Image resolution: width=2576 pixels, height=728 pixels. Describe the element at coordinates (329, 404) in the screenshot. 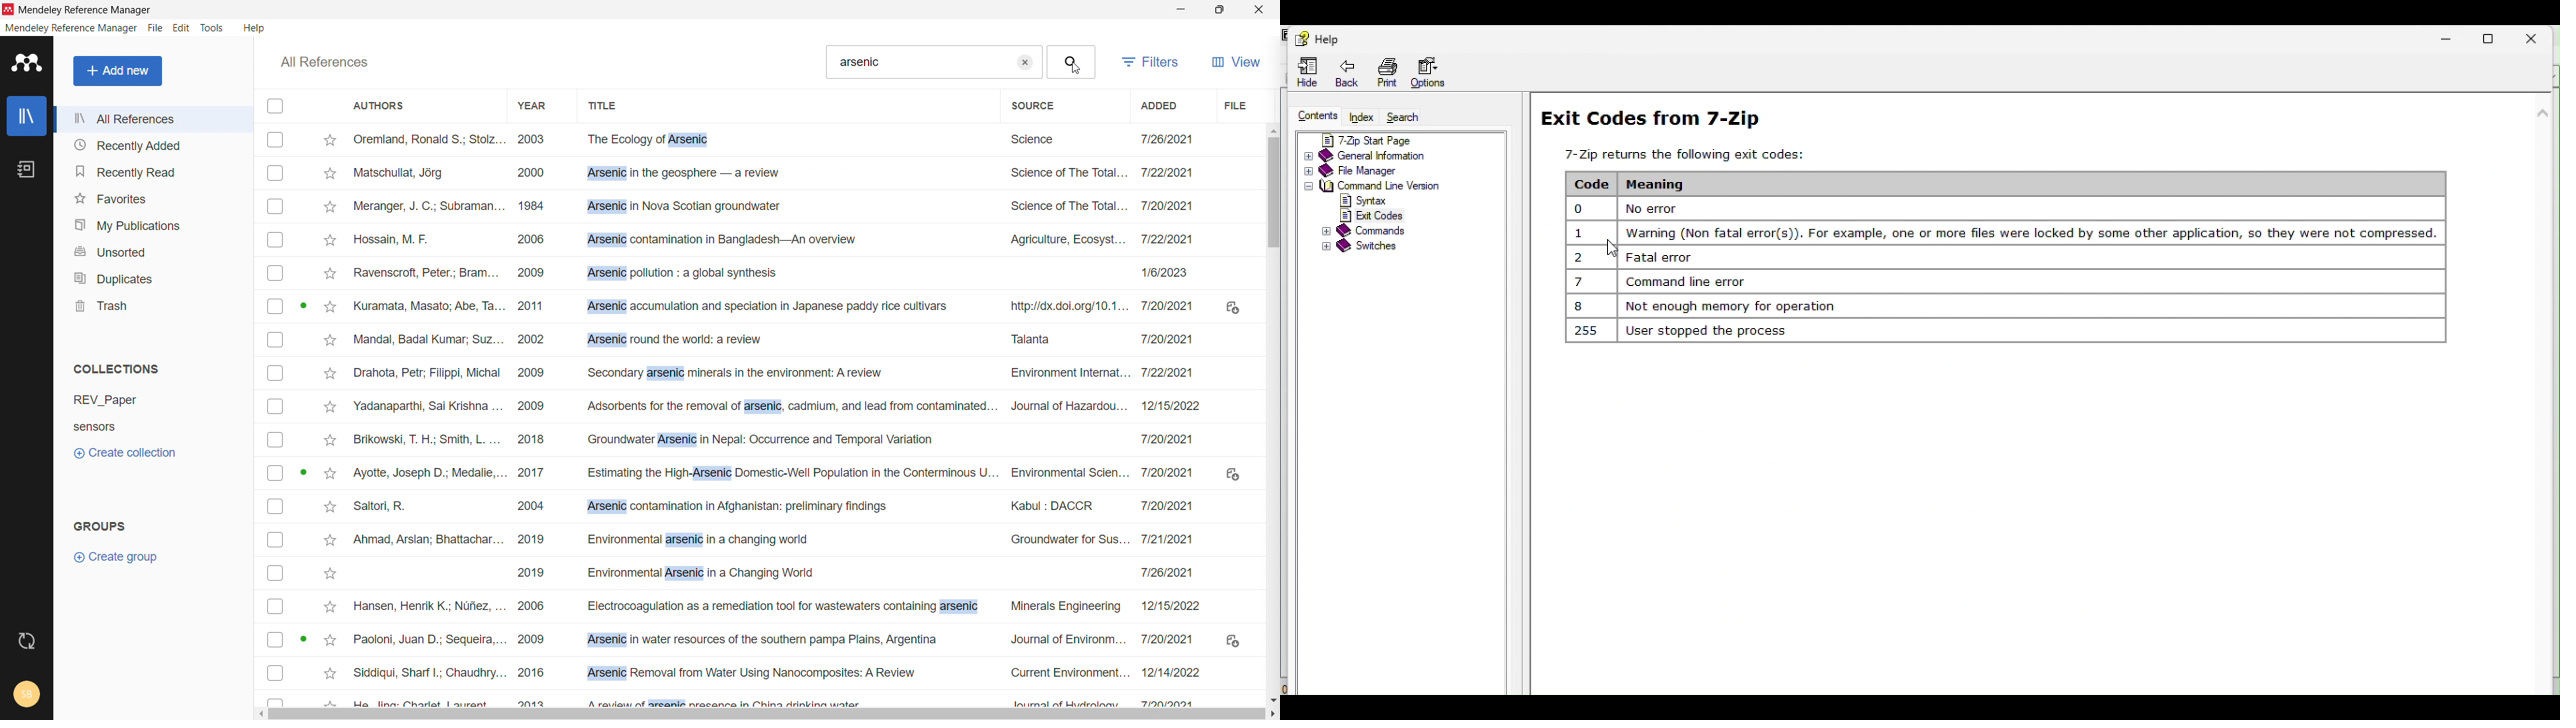

I see `Add to favorites` at that location.